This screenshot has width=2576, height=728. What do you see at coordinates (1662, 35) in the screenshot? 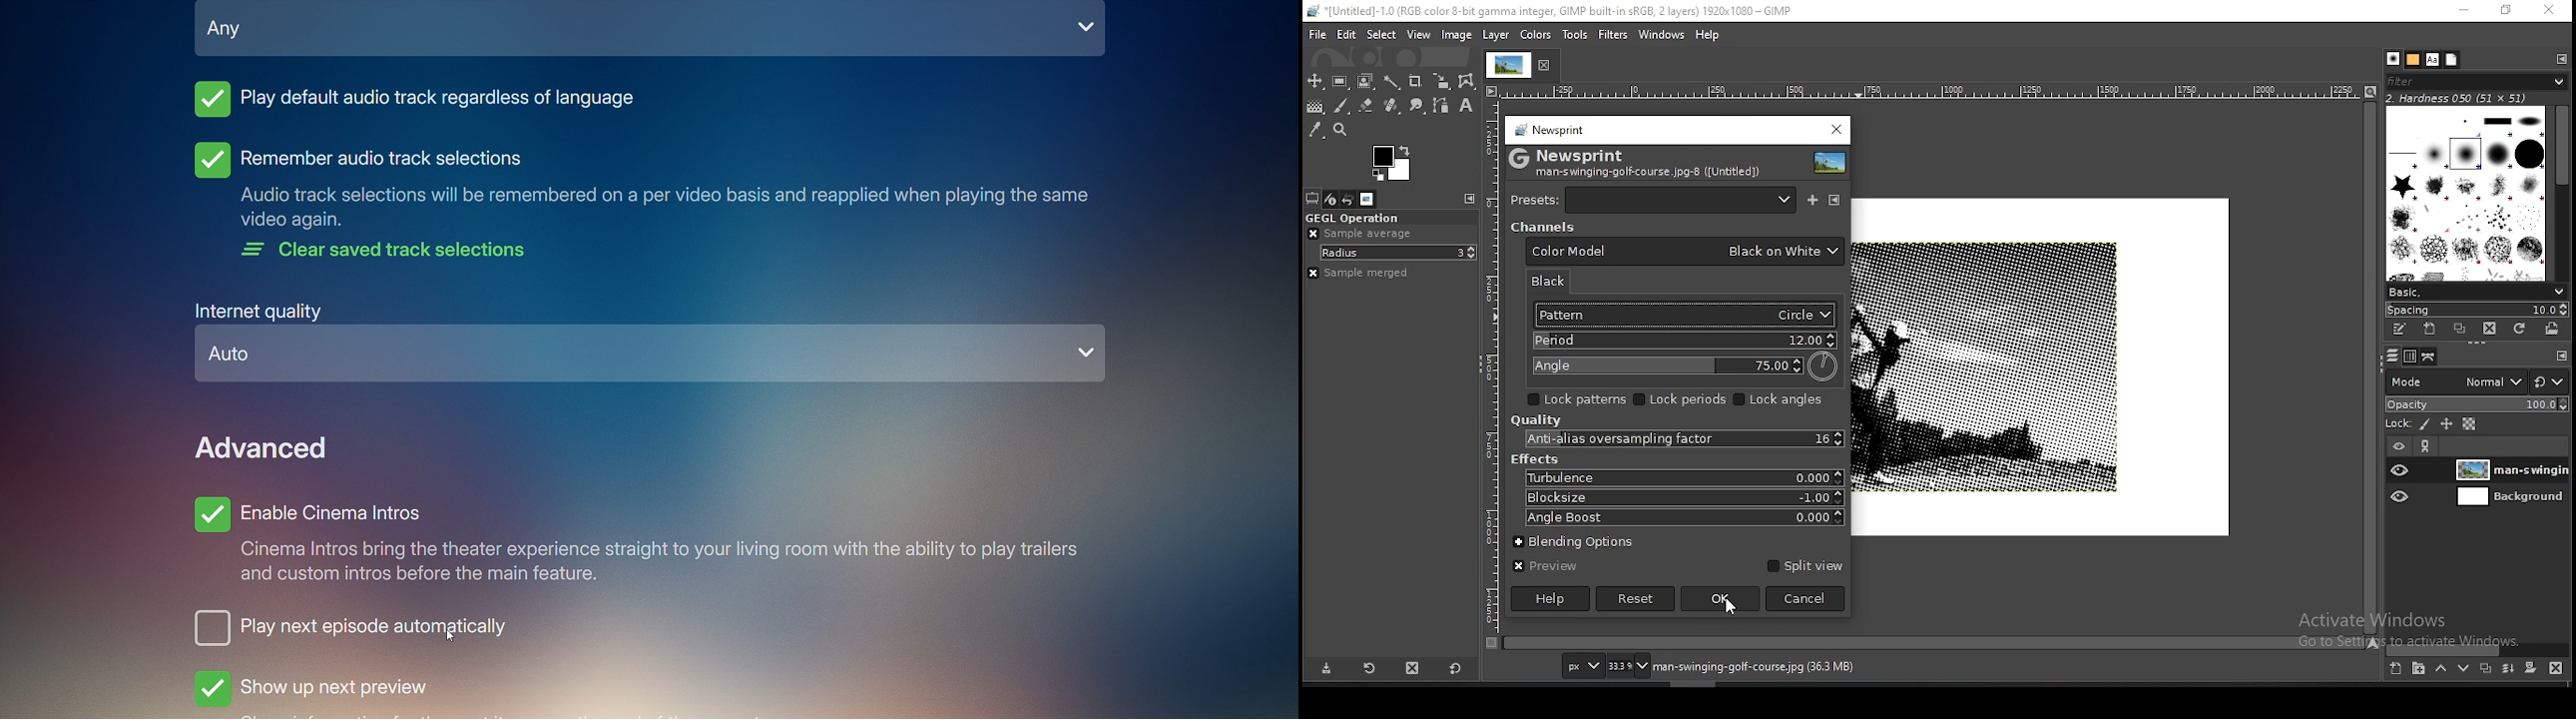
I see `windows` at bounding box center [1662, 35].